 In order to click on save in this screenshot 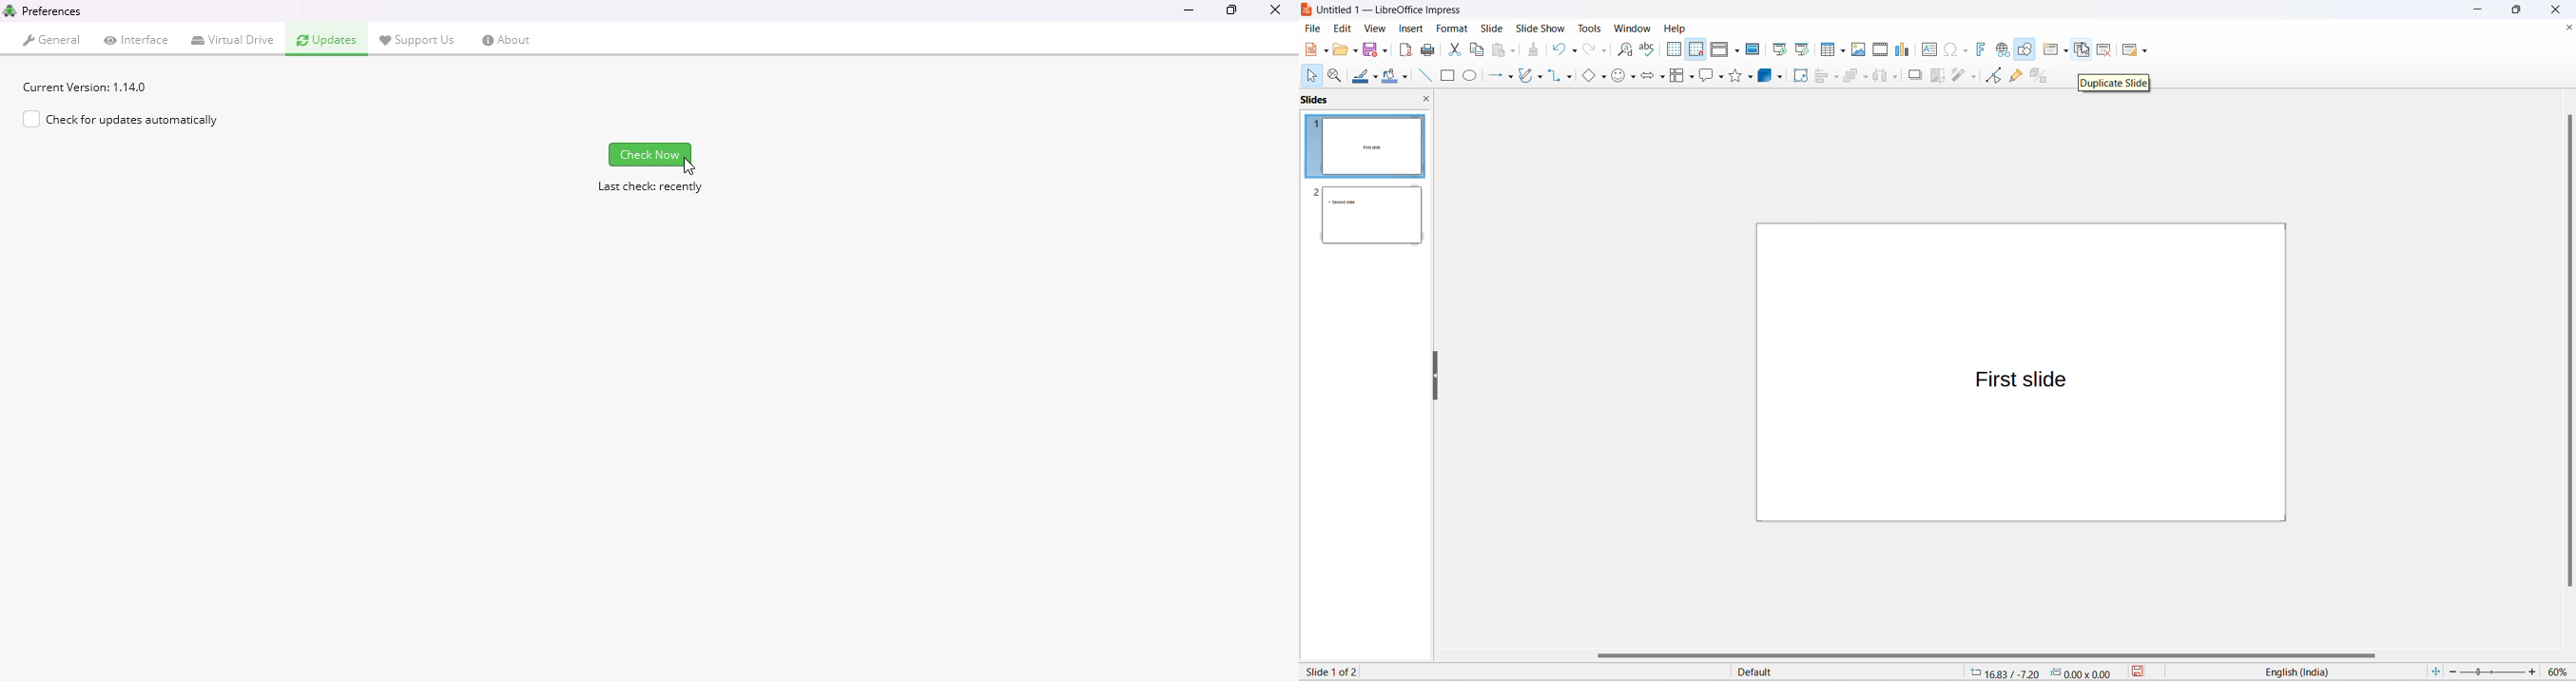, I will do `click(2136, 673)`.